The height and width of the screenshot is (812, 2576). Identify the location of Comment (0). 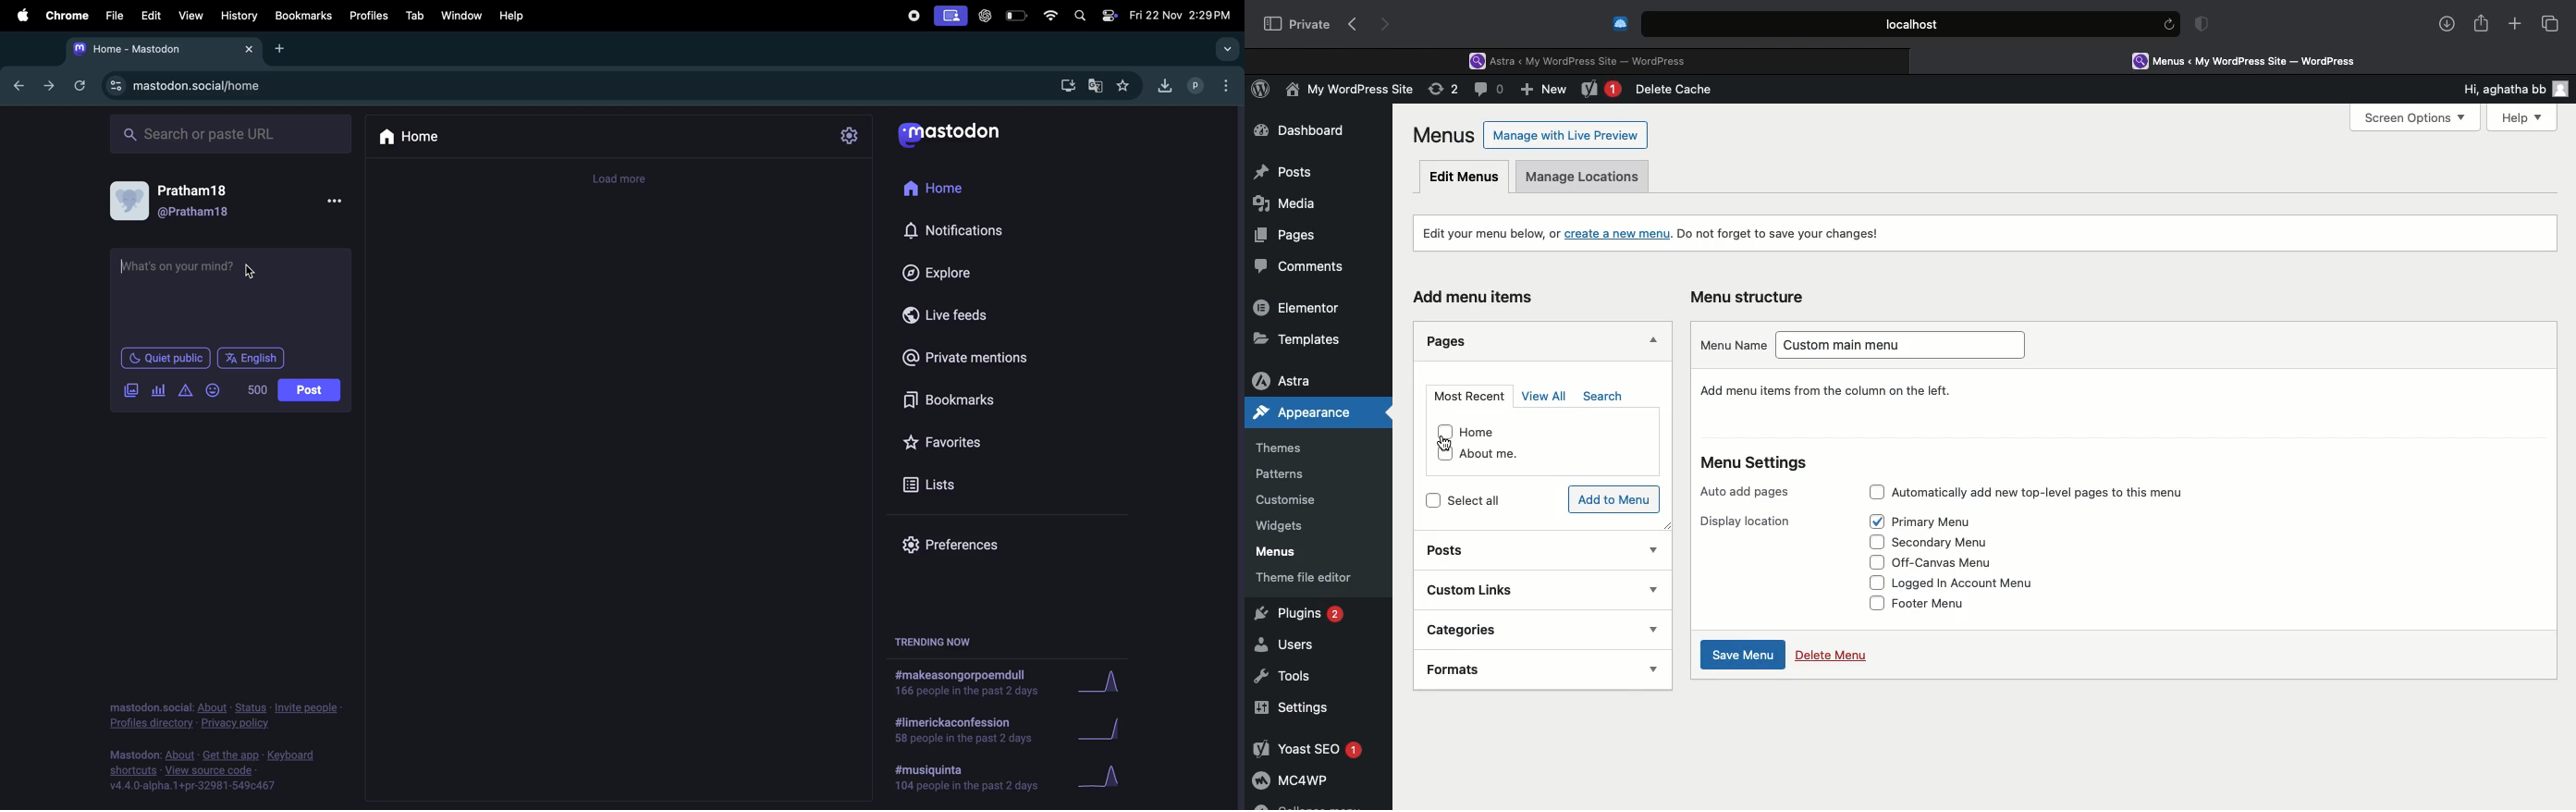
(1491, 89).